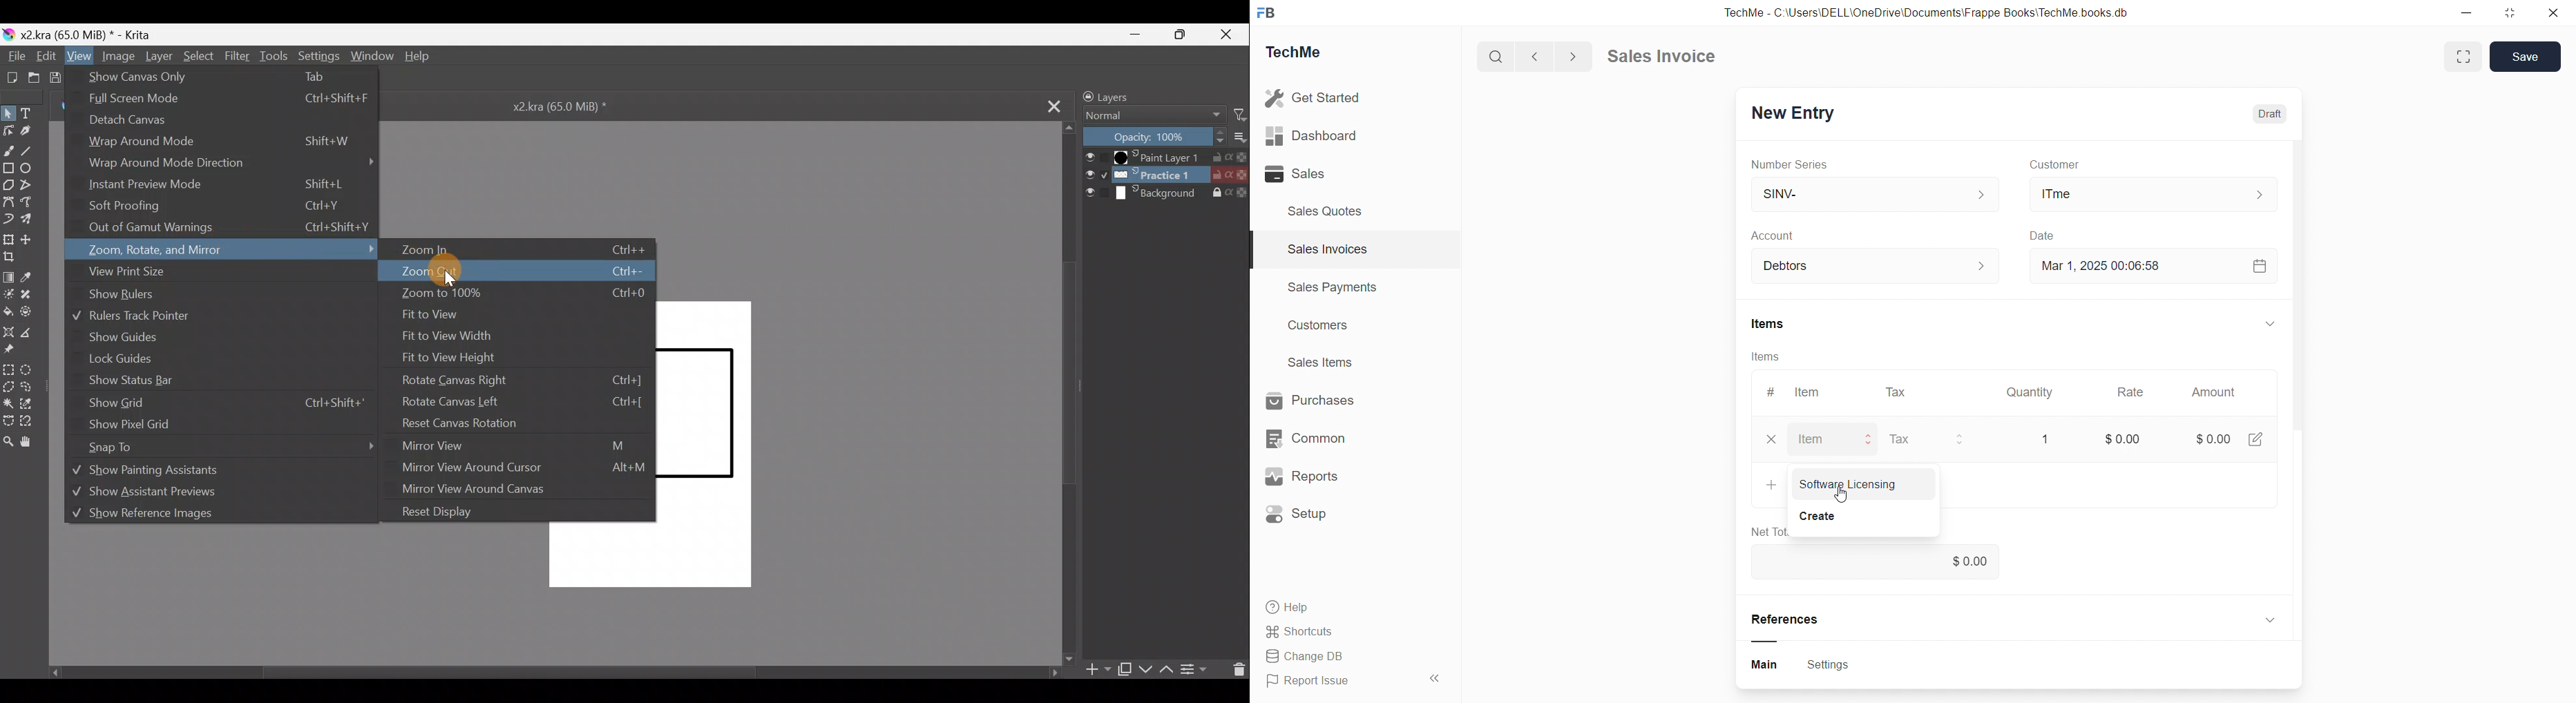 The height and width of the screenshot is (728, 2576). What do you see at coordinates (2461, 56) in the screenshot?
I see `Full width` at bounding box center [2461, 56].